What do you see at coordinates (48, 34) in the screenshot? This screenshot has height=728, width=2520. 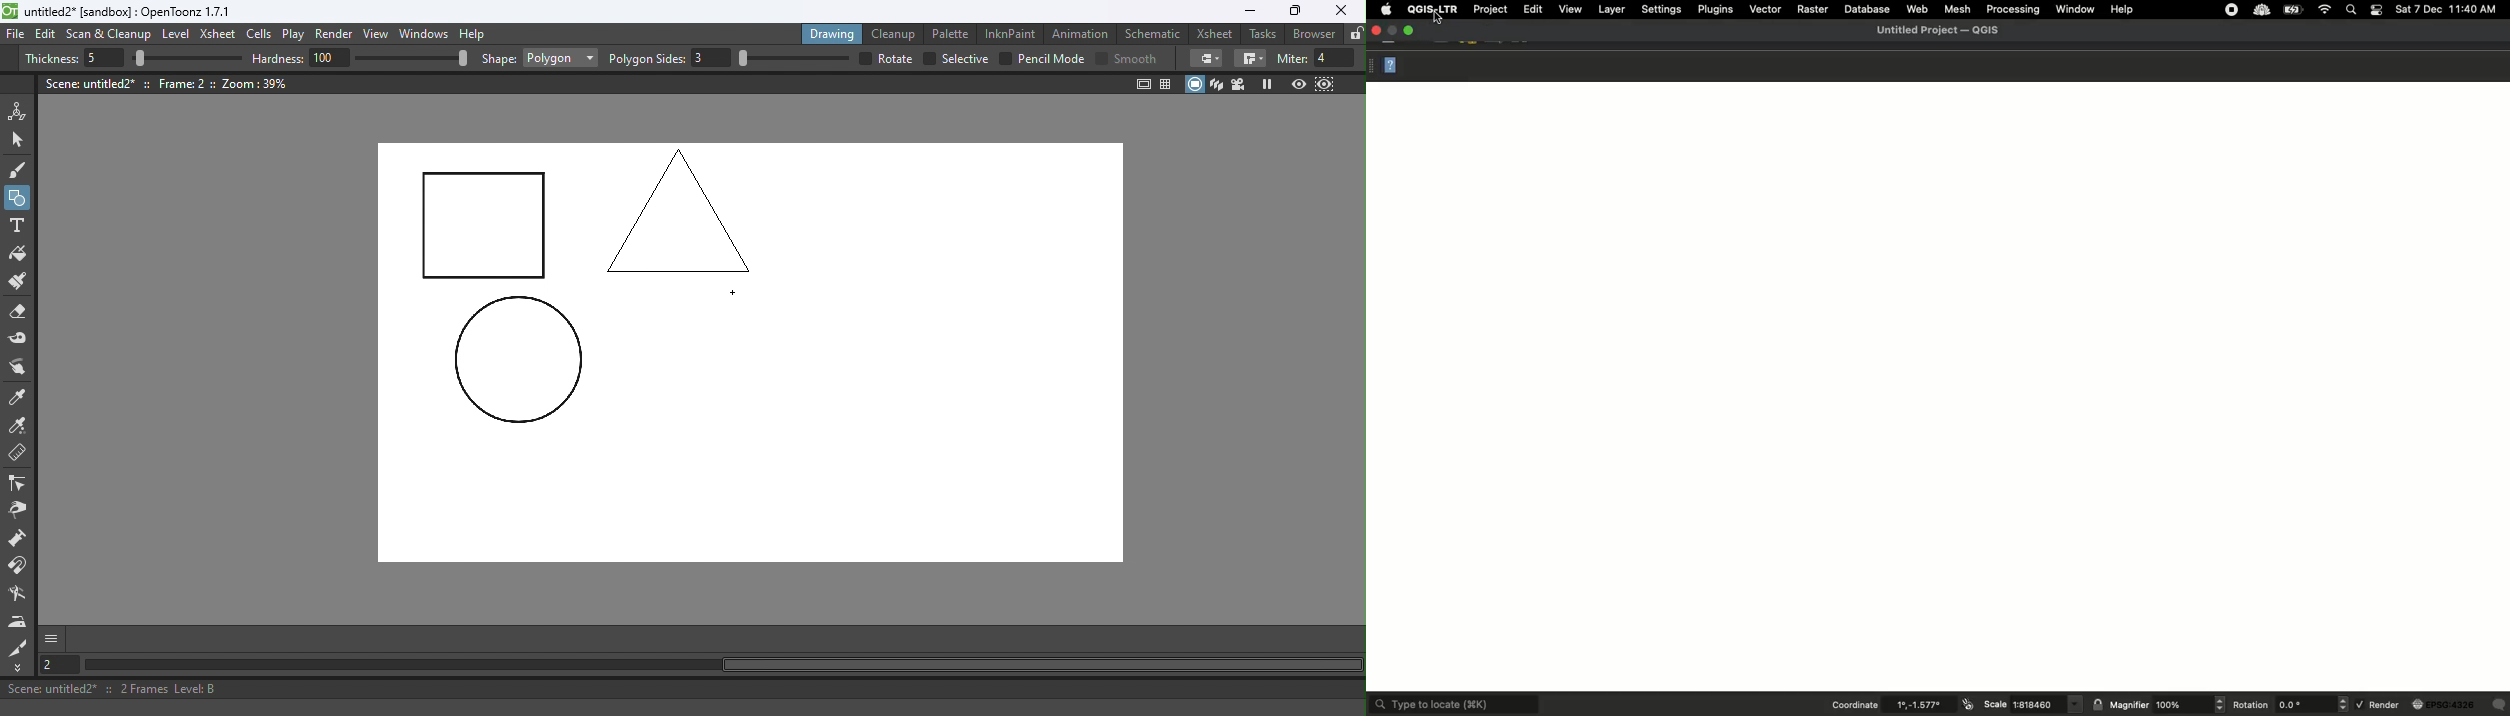 I see `Edit` at bounding box center [48, 34].